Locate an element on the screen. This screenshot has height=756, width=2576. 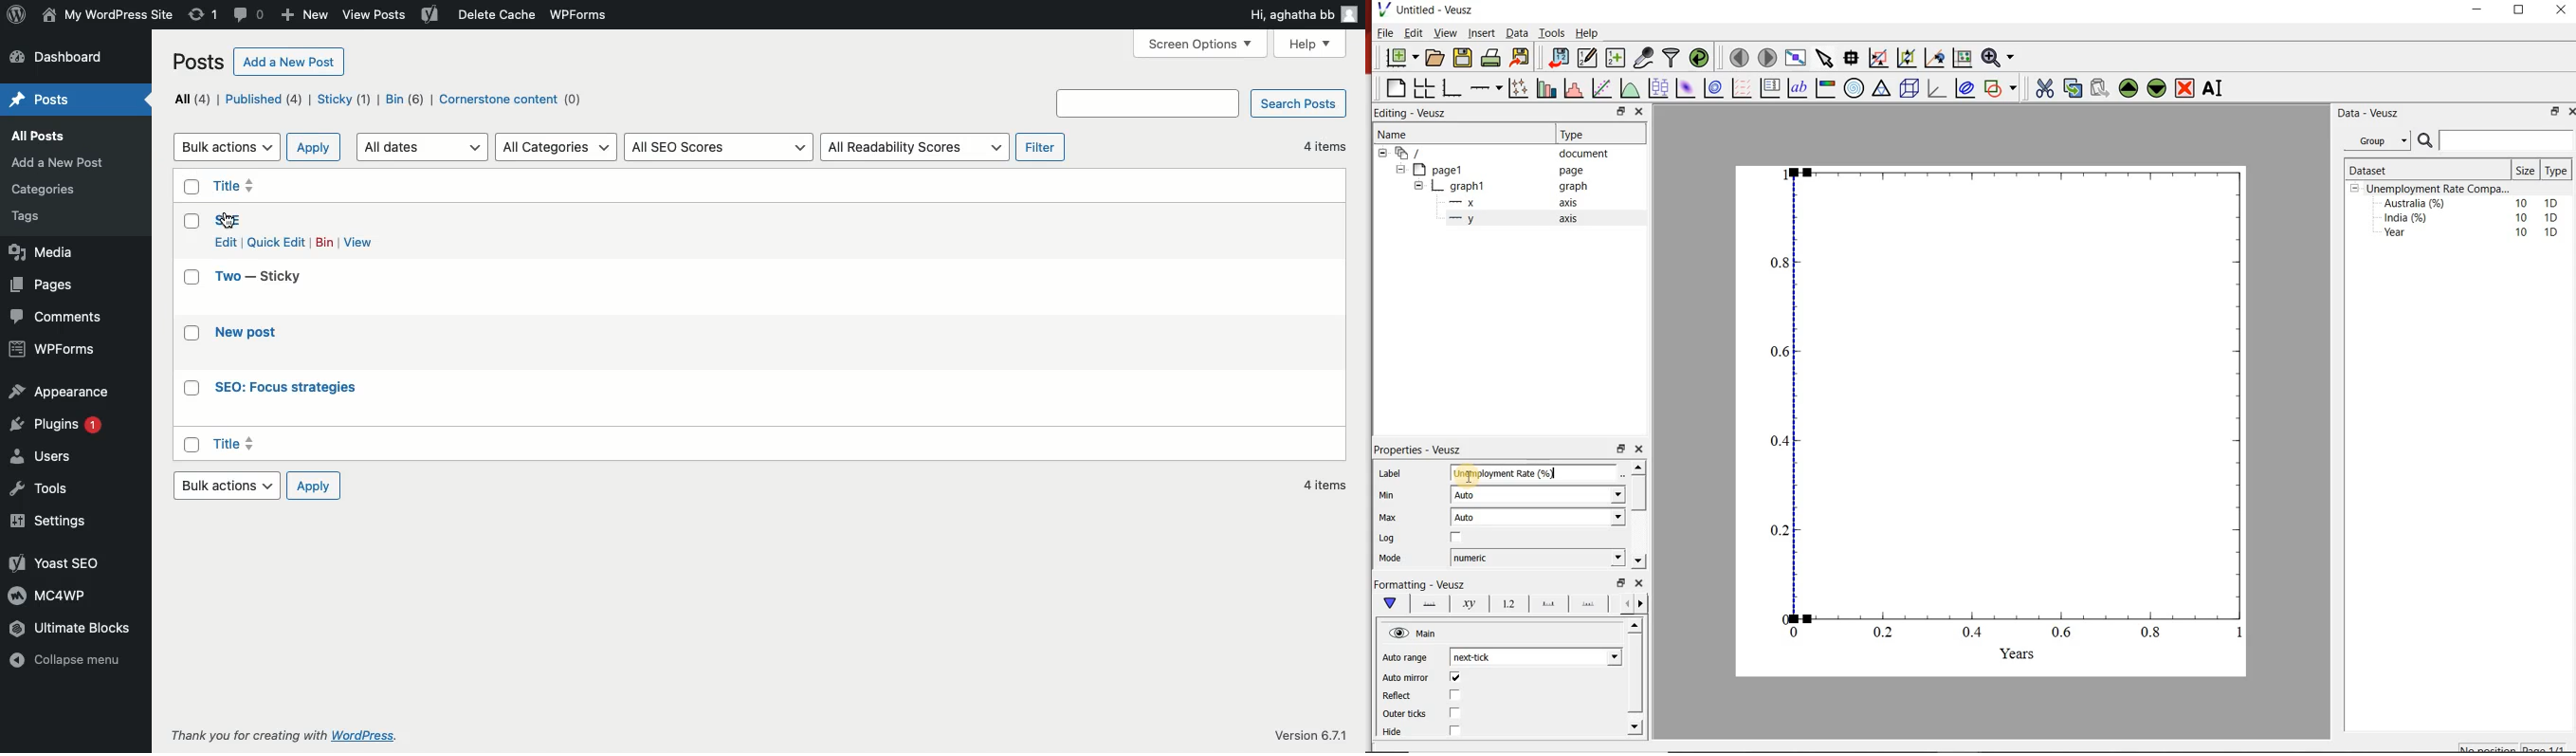
move the widgets down is located at coordinates (2156, 88).